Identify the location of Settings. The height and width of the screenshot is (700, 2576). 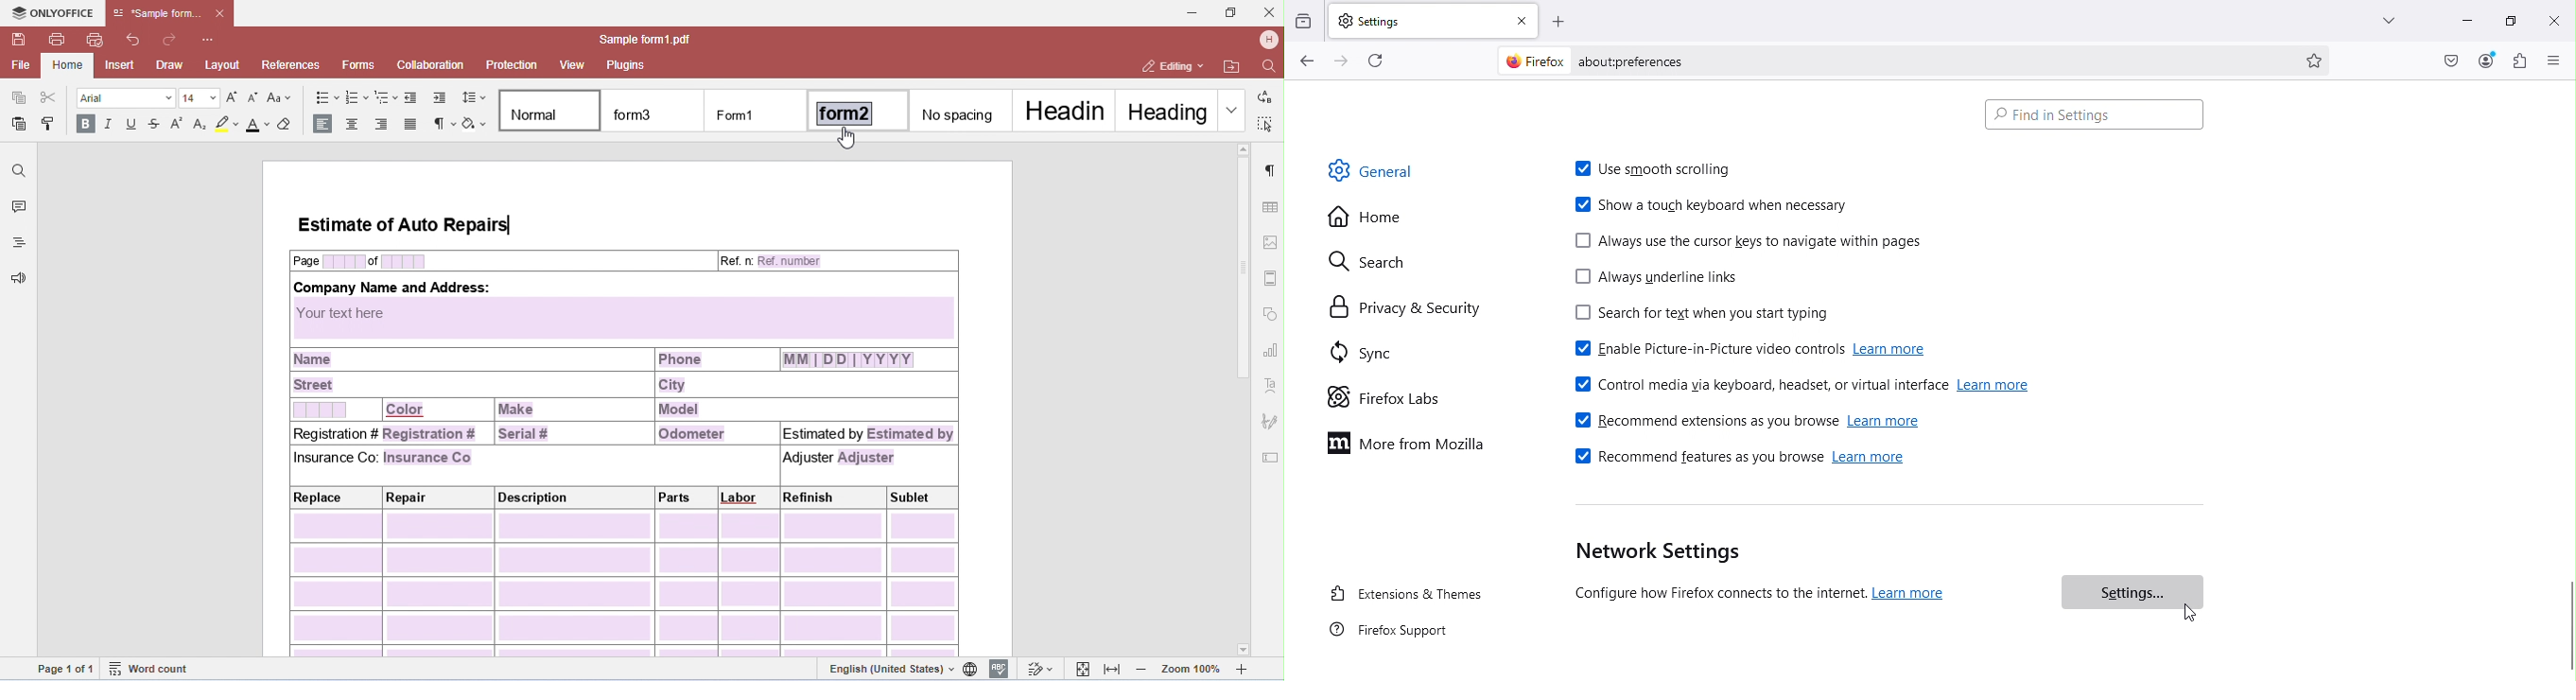
(2130, 592).